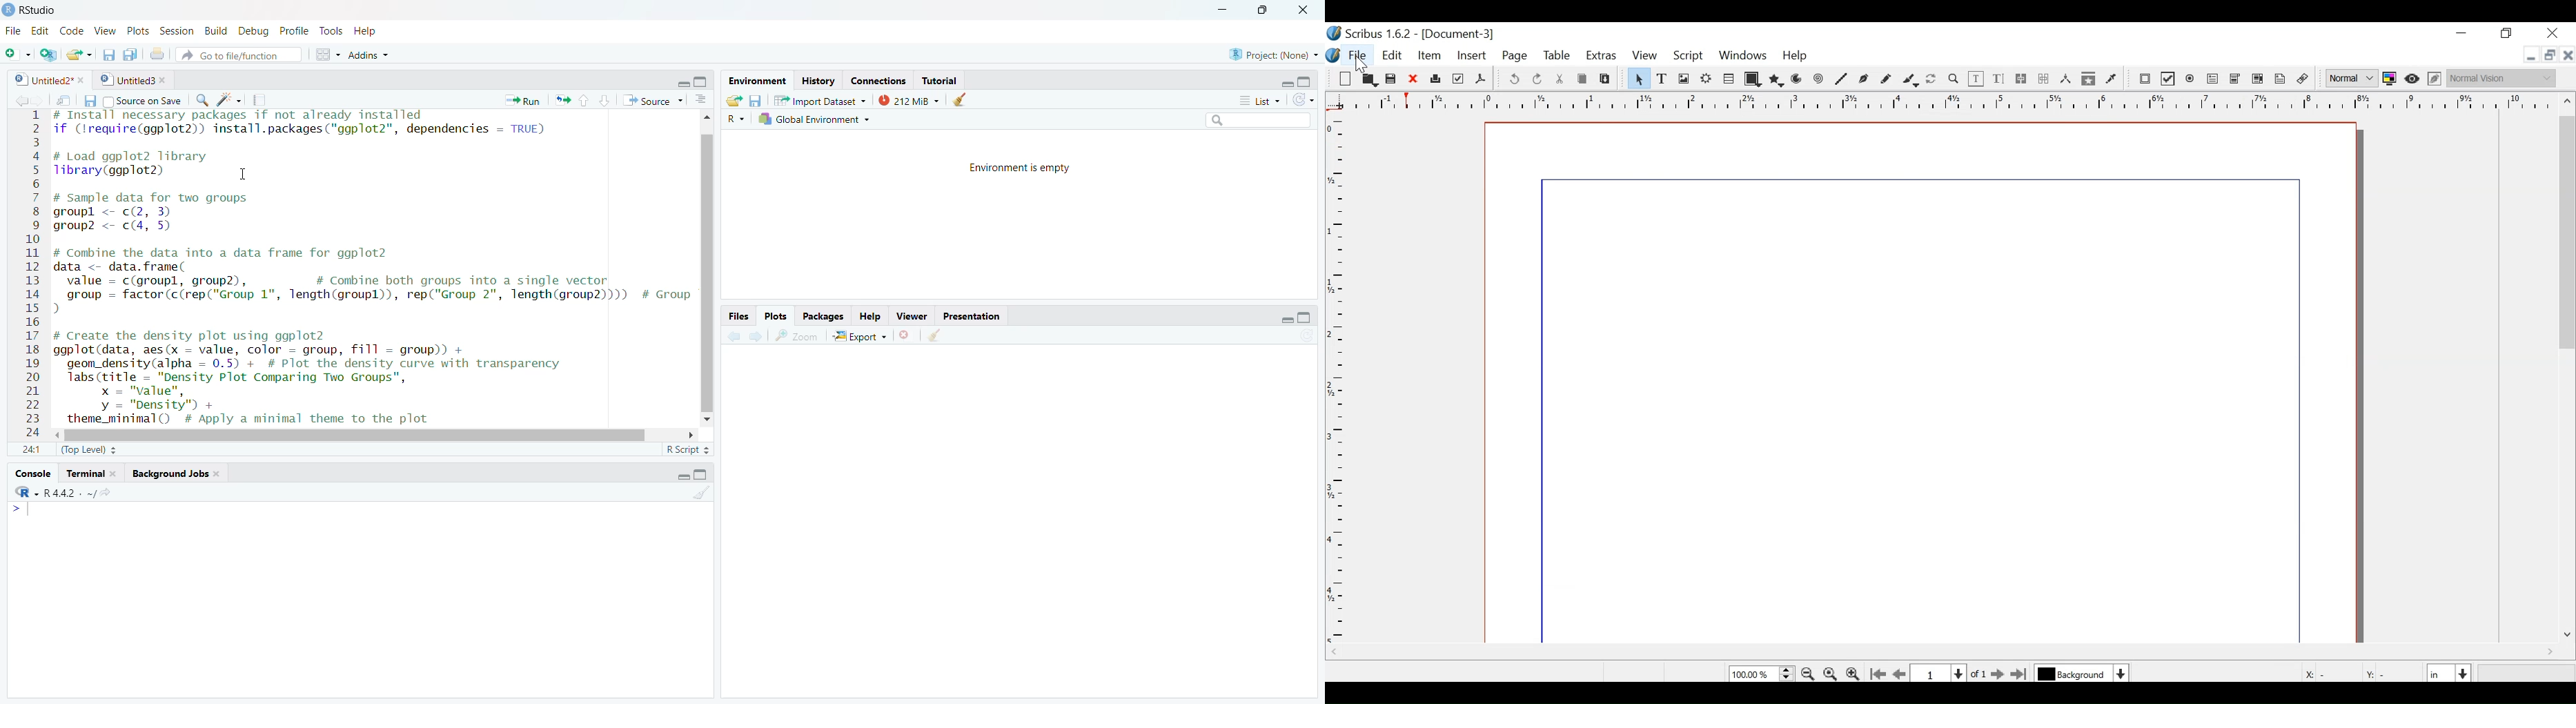 This screenshot has width=2576, height=728. What do you see at coordinates (1252, 101) in the screenshot?
I see `list` at bounding box center [1252, 101].